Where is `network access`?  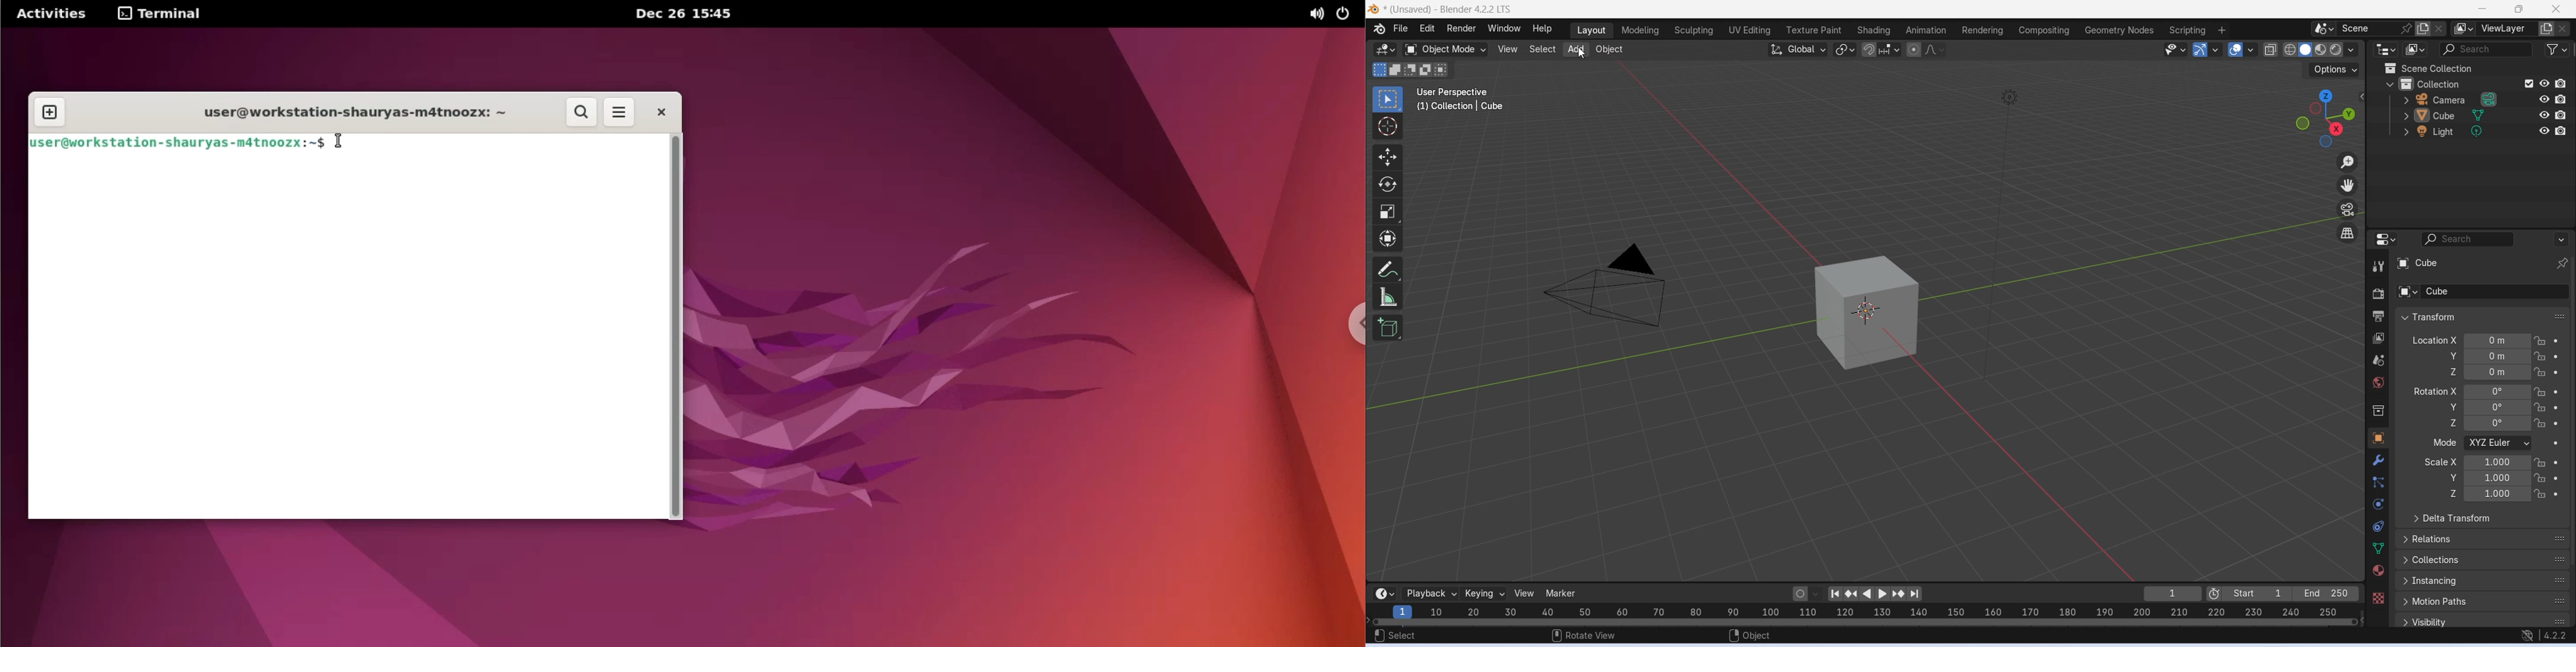
network access is located at coordinates (2528, 636).